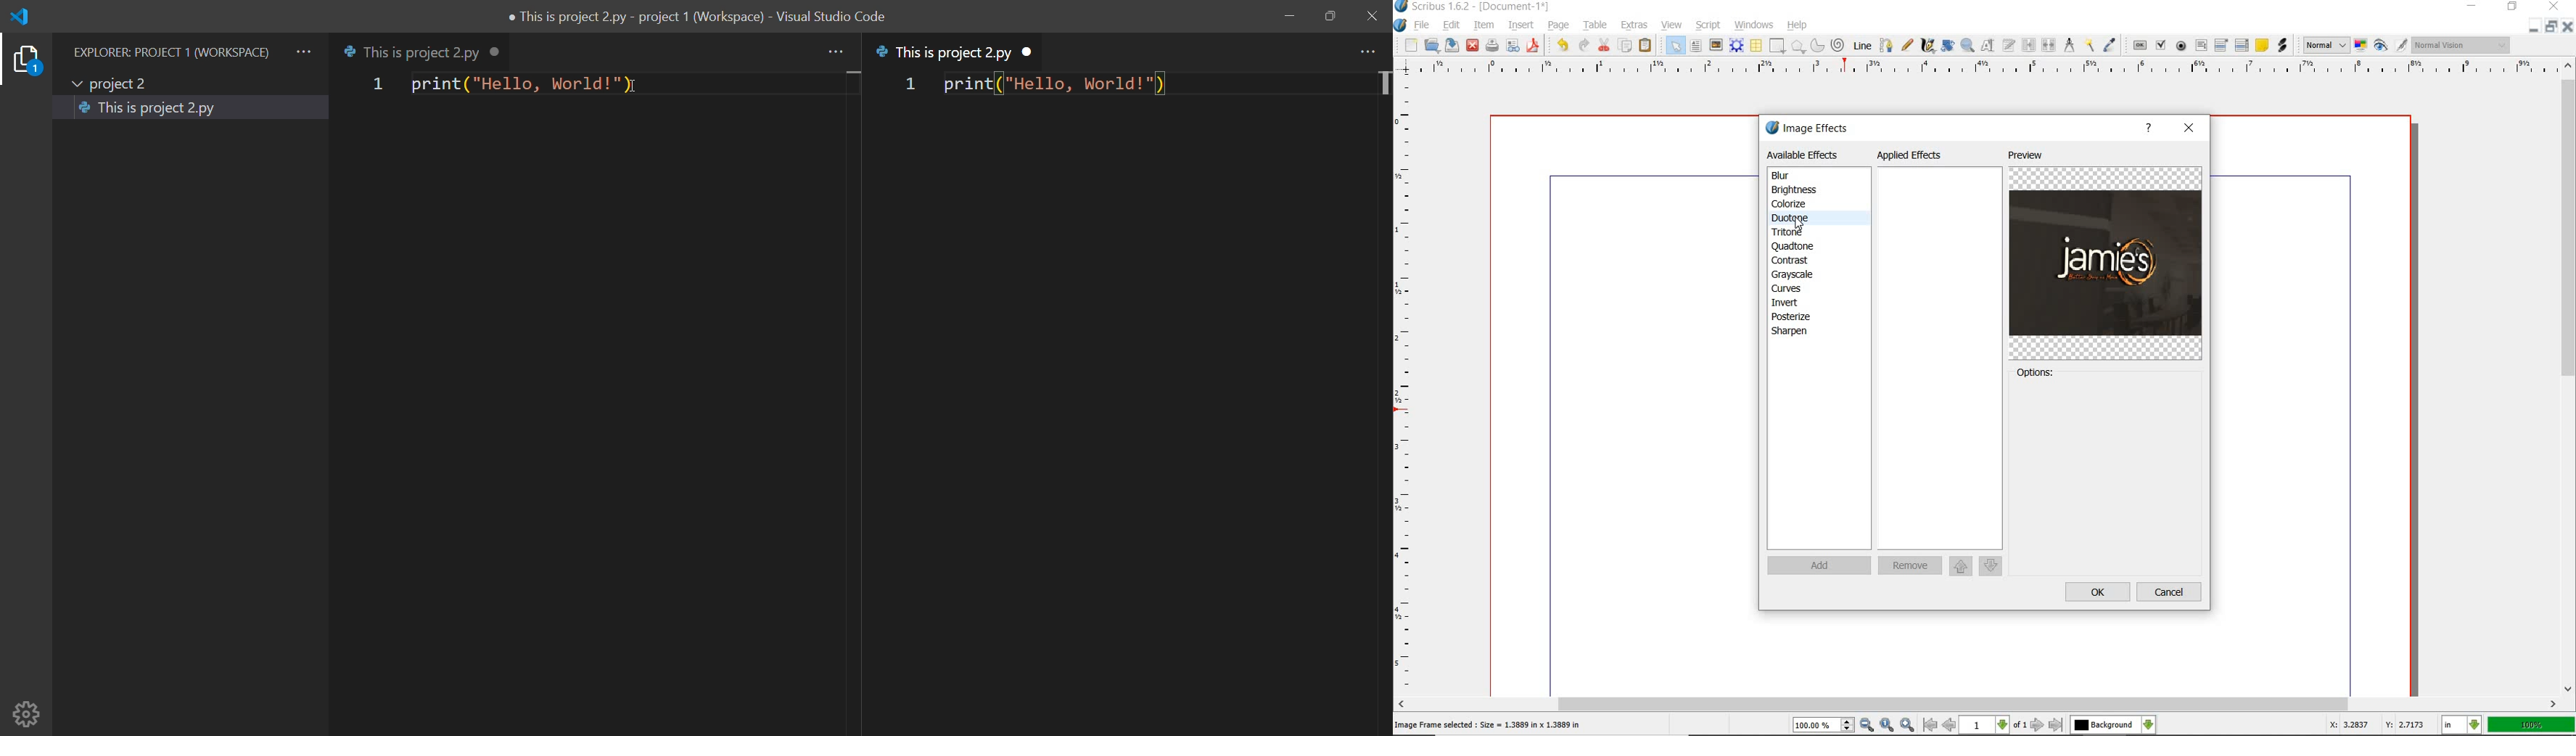 The height and width of the screenshot is (756, 2576). I want to click on options, so click(2035, 375).